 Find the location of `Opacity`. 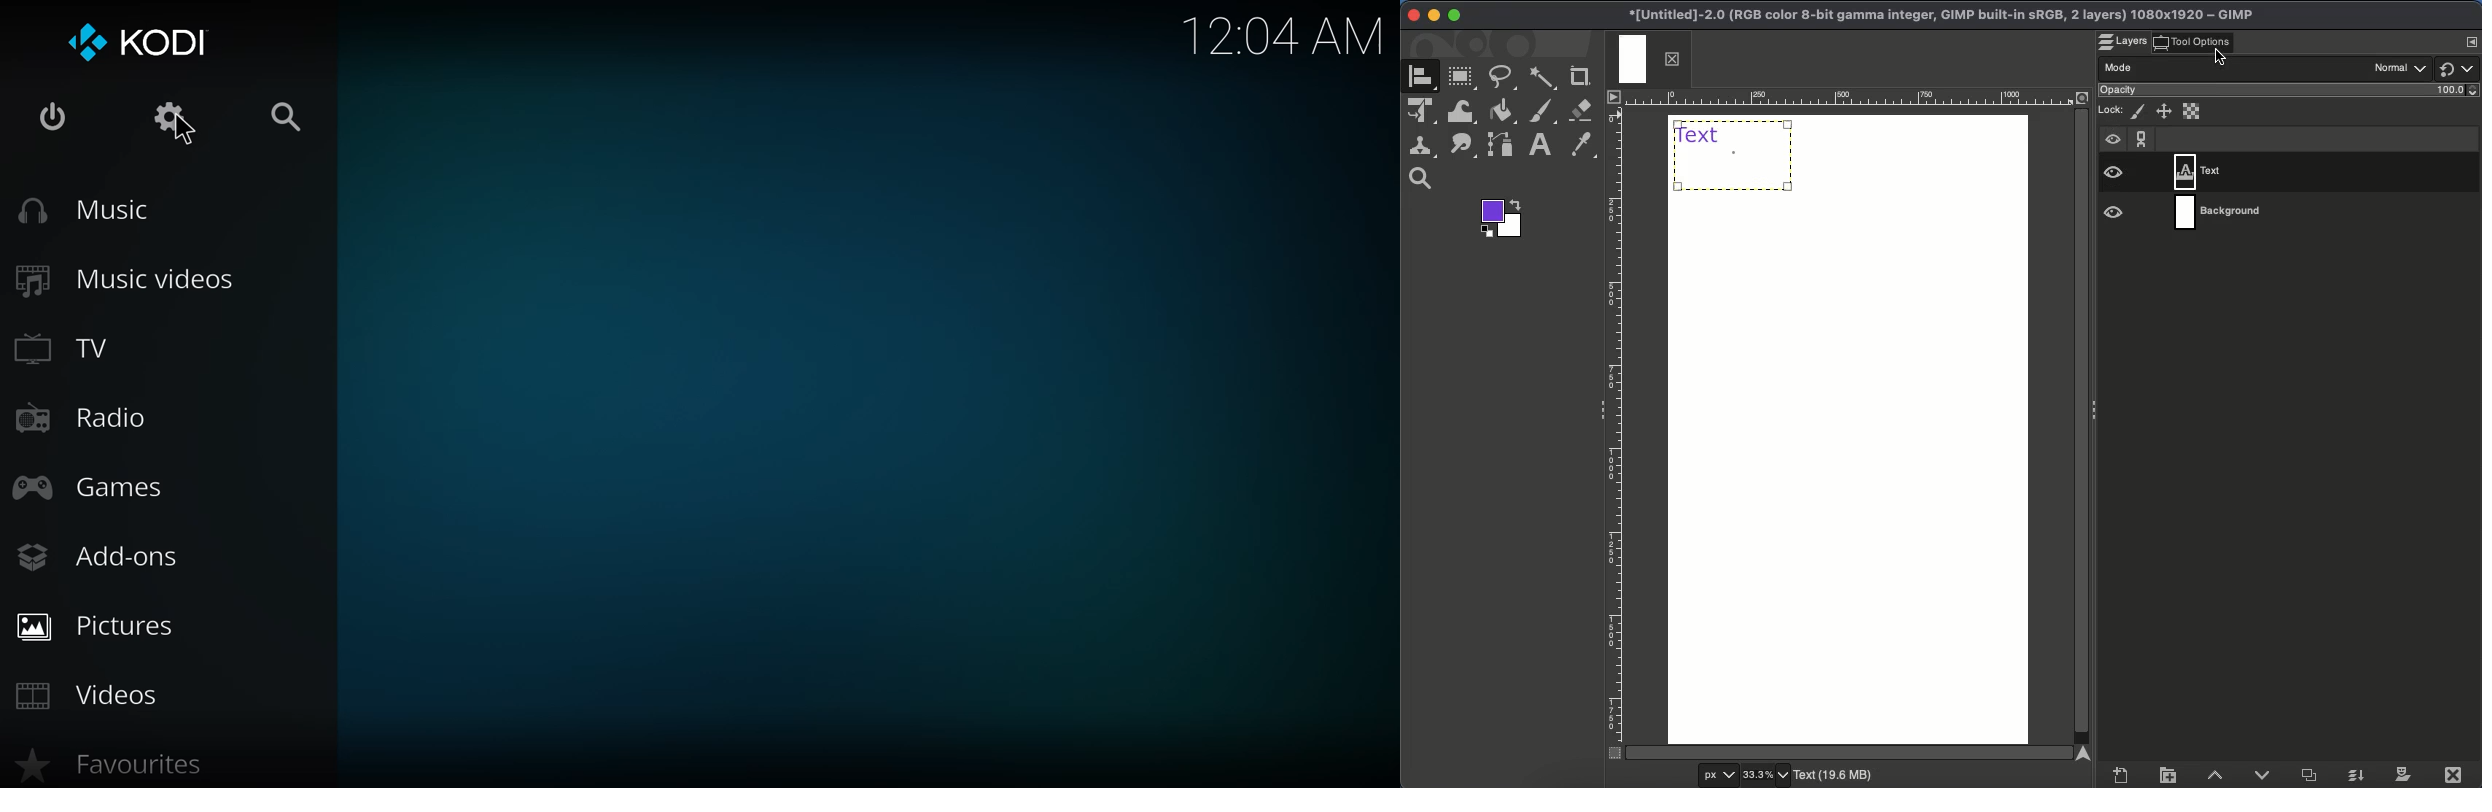

Opacity is located at coordinates (2291, 90).